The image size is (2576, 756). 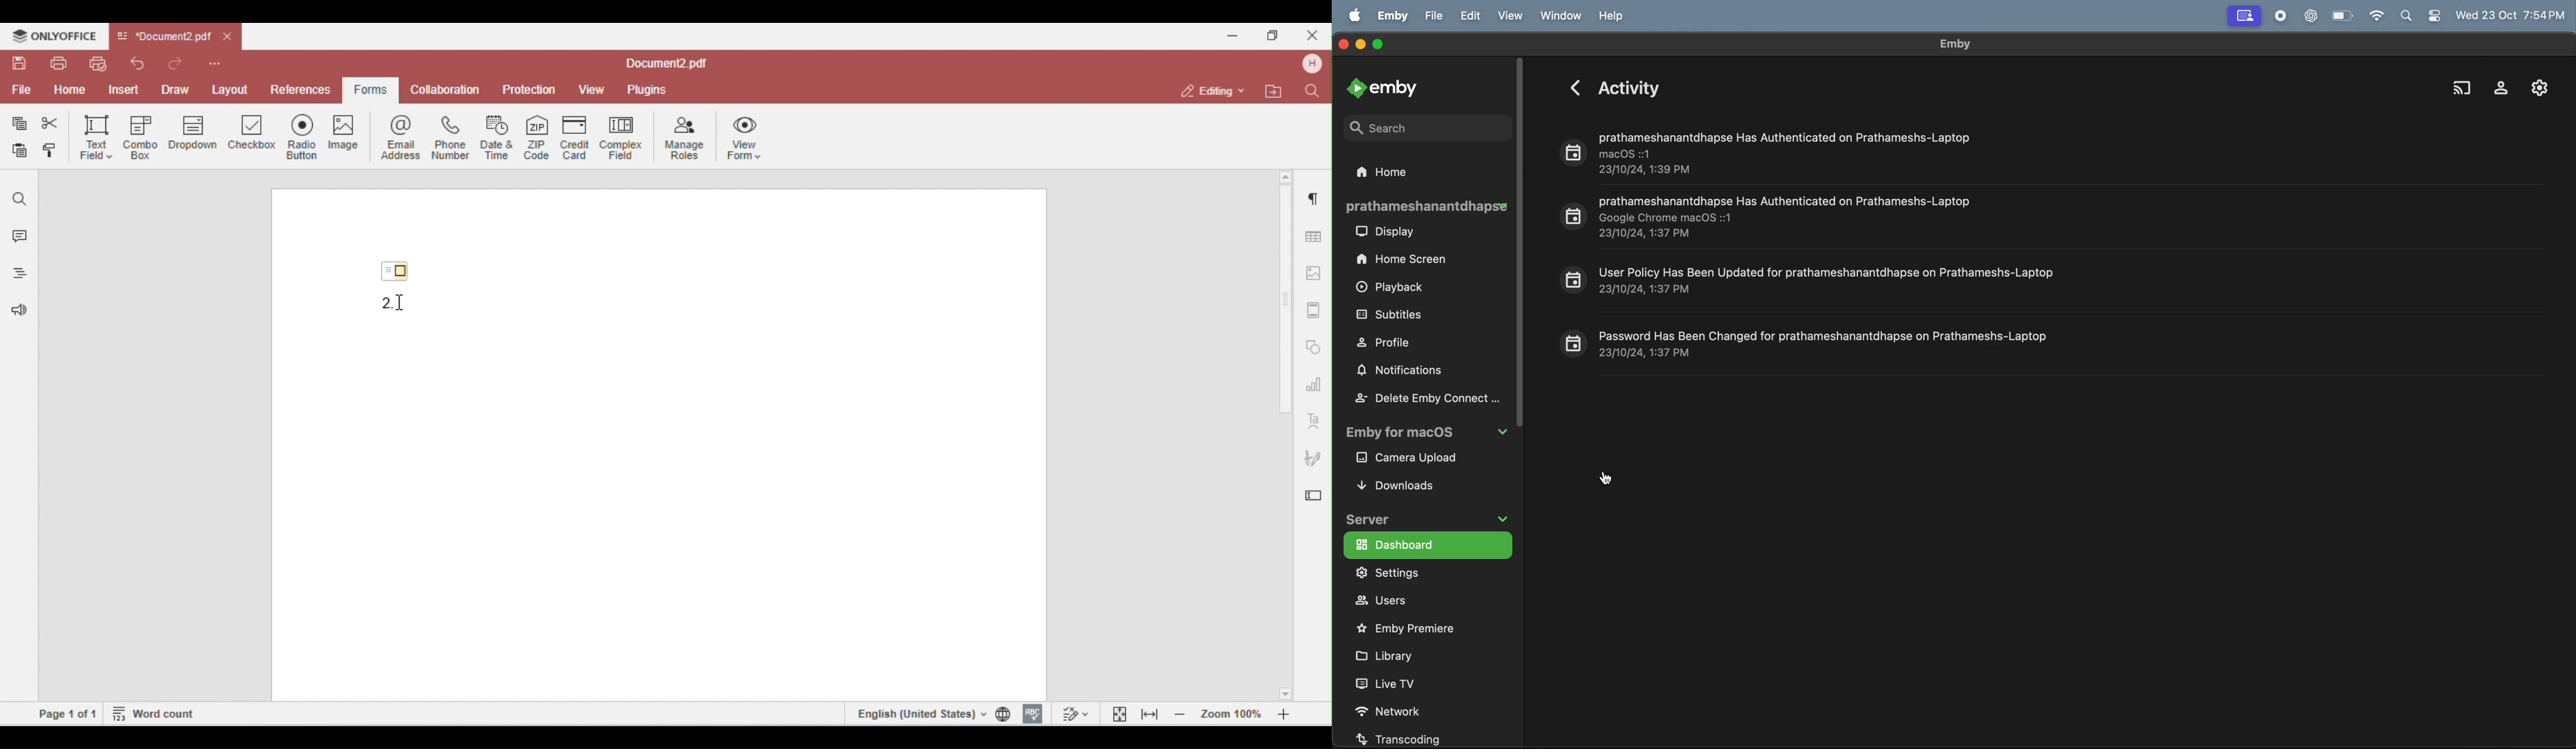 I want to click on server, so click(x=1430, y=516).